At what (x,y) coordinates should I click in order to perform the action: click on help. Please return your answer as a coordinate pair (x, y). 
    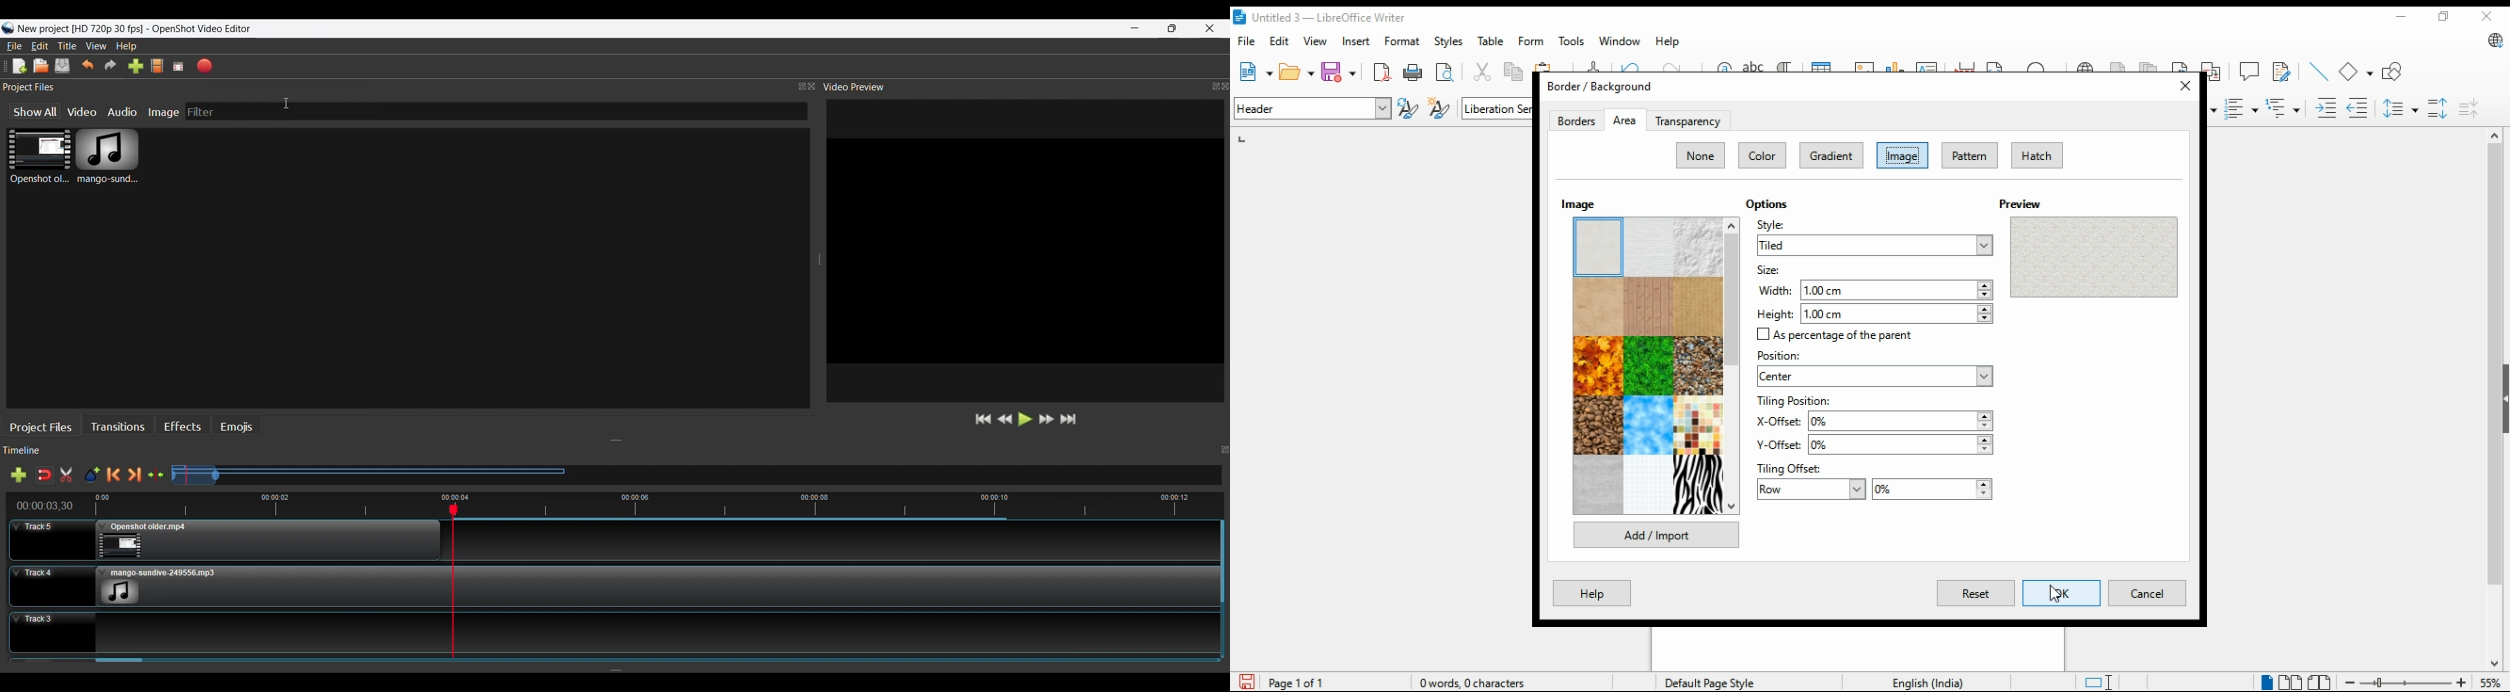
    Looking at the image, I should click on (1669, 41).